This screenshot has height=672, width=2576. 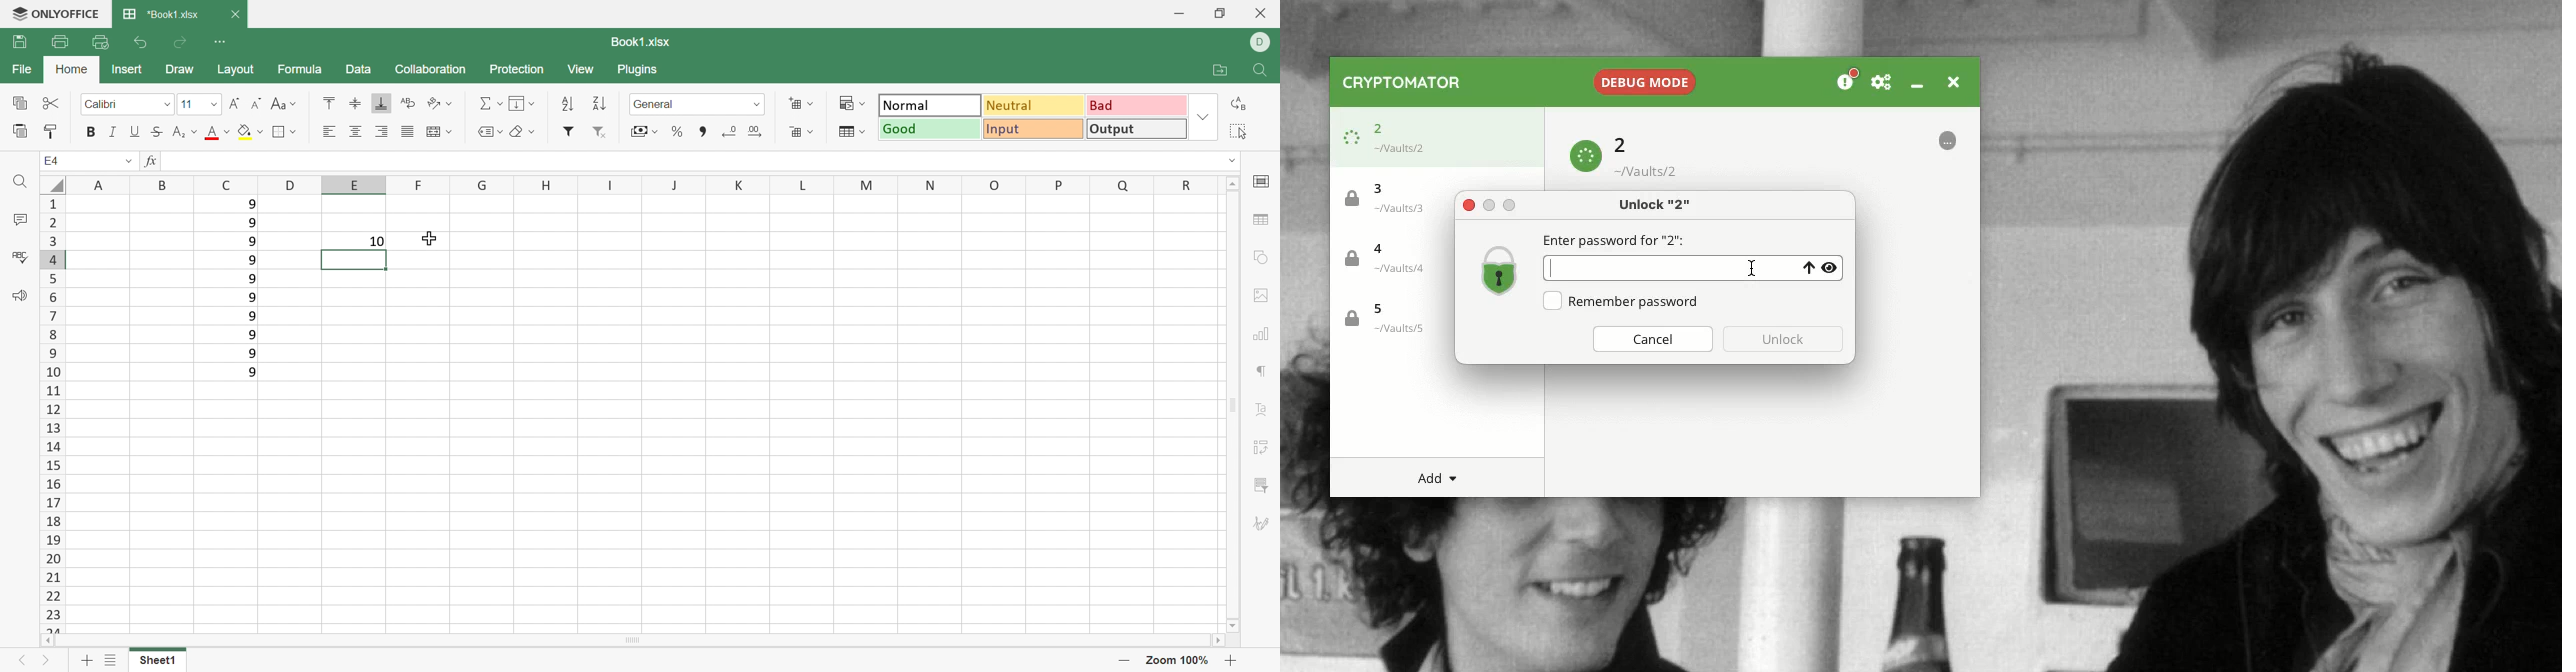 What do you see at coordinates (759, 131) in the screenshot?
I see `Increase decimals` at bounding box center [759, 131].